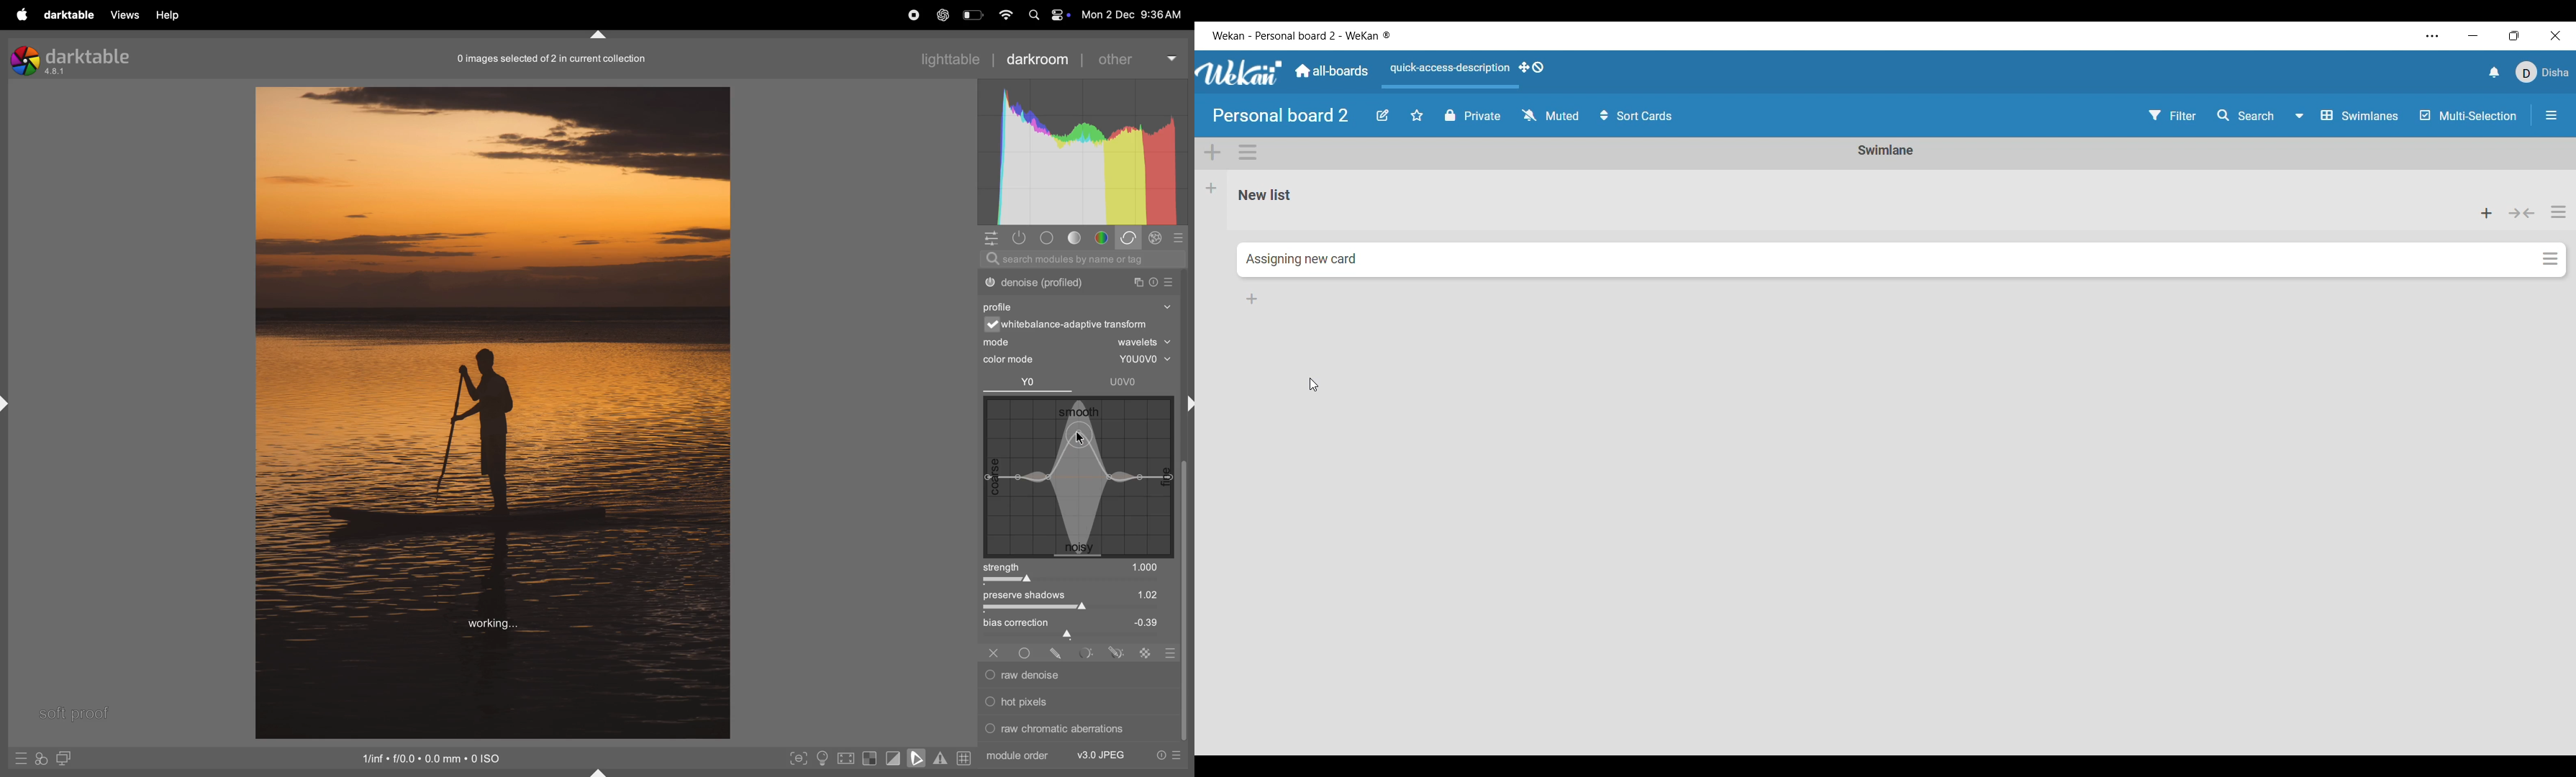 Image resolution: width=2576 pixels, height=784 pixels. What do you see at coordinates (1532, 68) in the screenshot?
I see `Show desktop drag handles` at bounding box center [1532, 68].